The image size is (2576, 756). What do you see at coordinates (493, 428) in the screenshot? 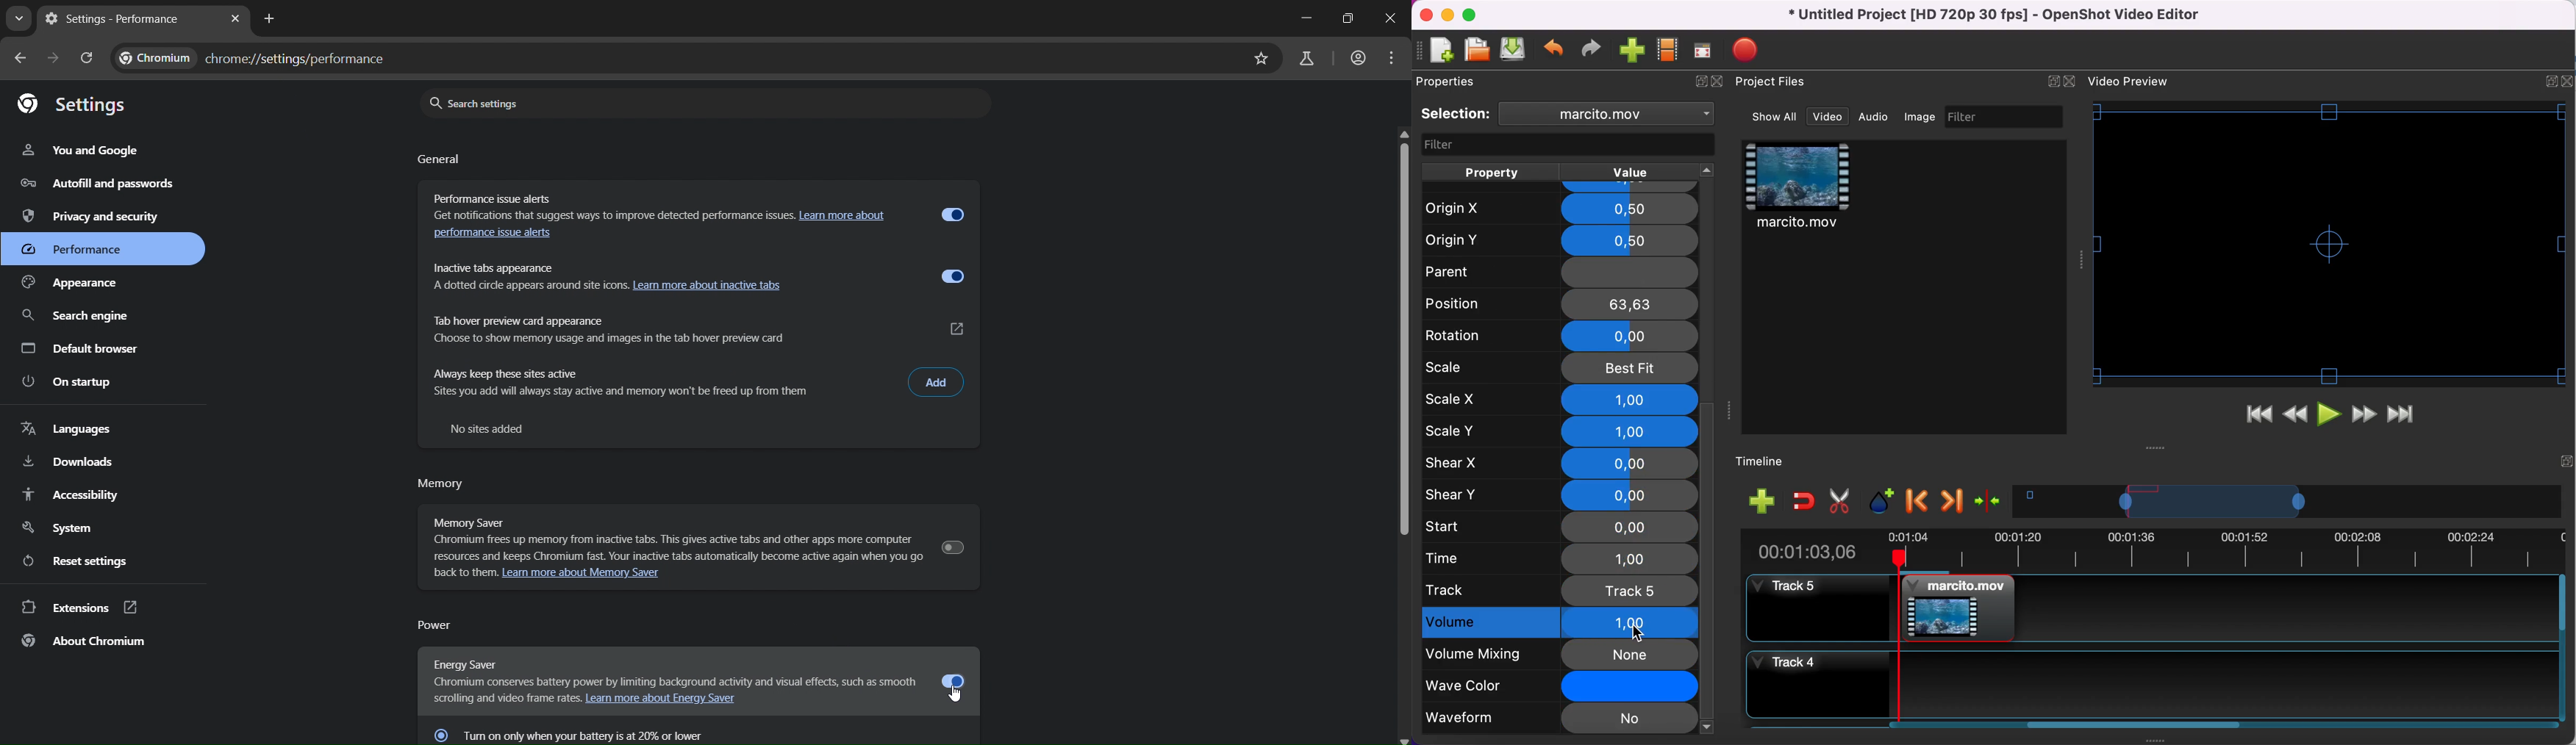
I see `no sites added` at bounding box center [493, 428].